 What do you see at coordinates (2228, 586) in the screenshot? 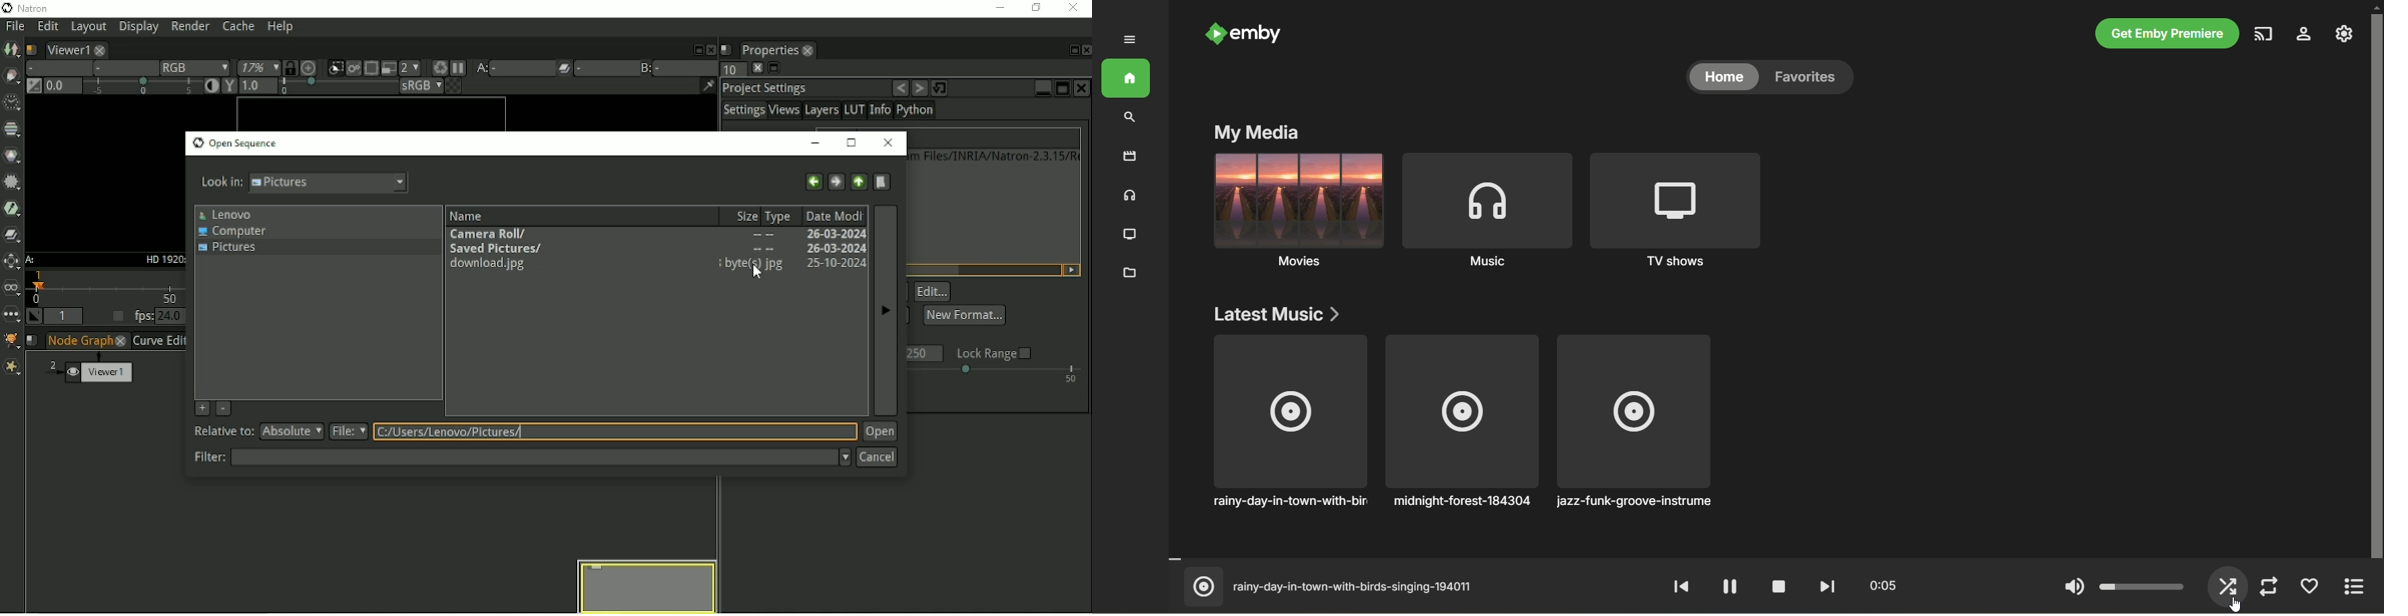
I see `shuffle` at bounding box center [2228, 586].